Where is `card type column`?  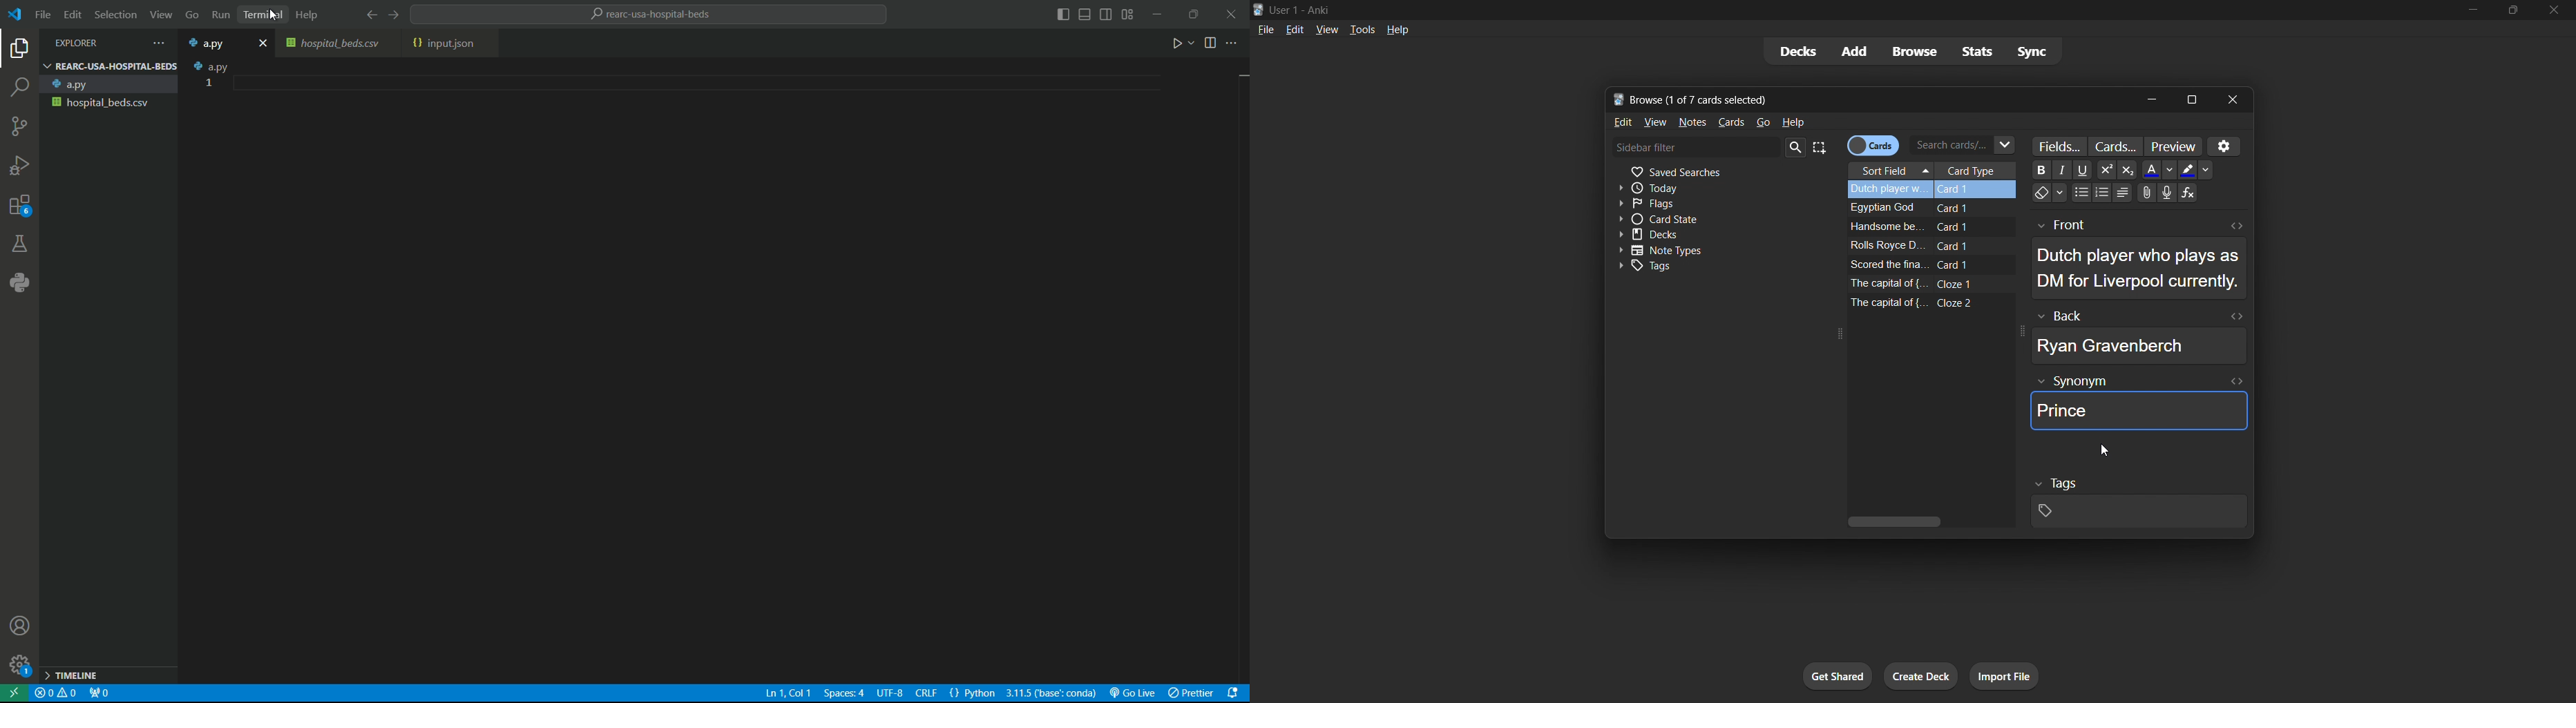
card type column is located at coordinates (1978, 171).